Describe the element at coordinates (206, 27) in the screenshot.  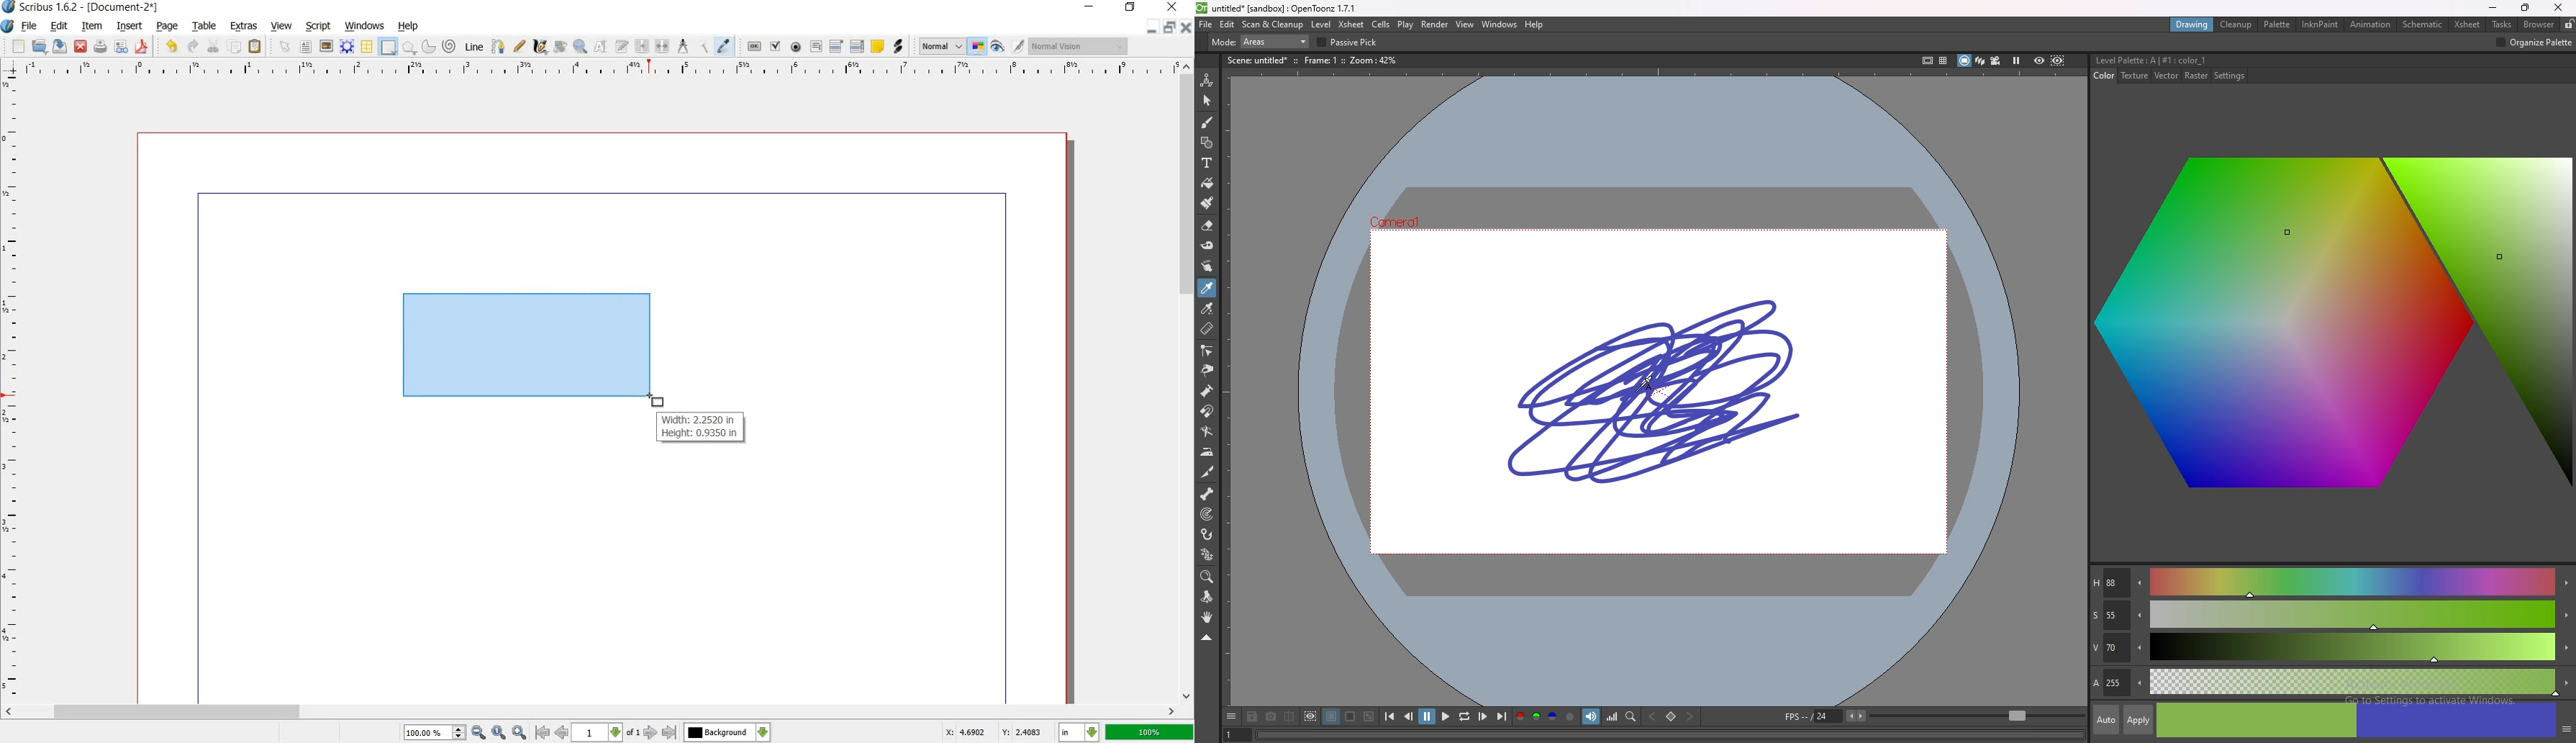
I see `TABLE` at that location.